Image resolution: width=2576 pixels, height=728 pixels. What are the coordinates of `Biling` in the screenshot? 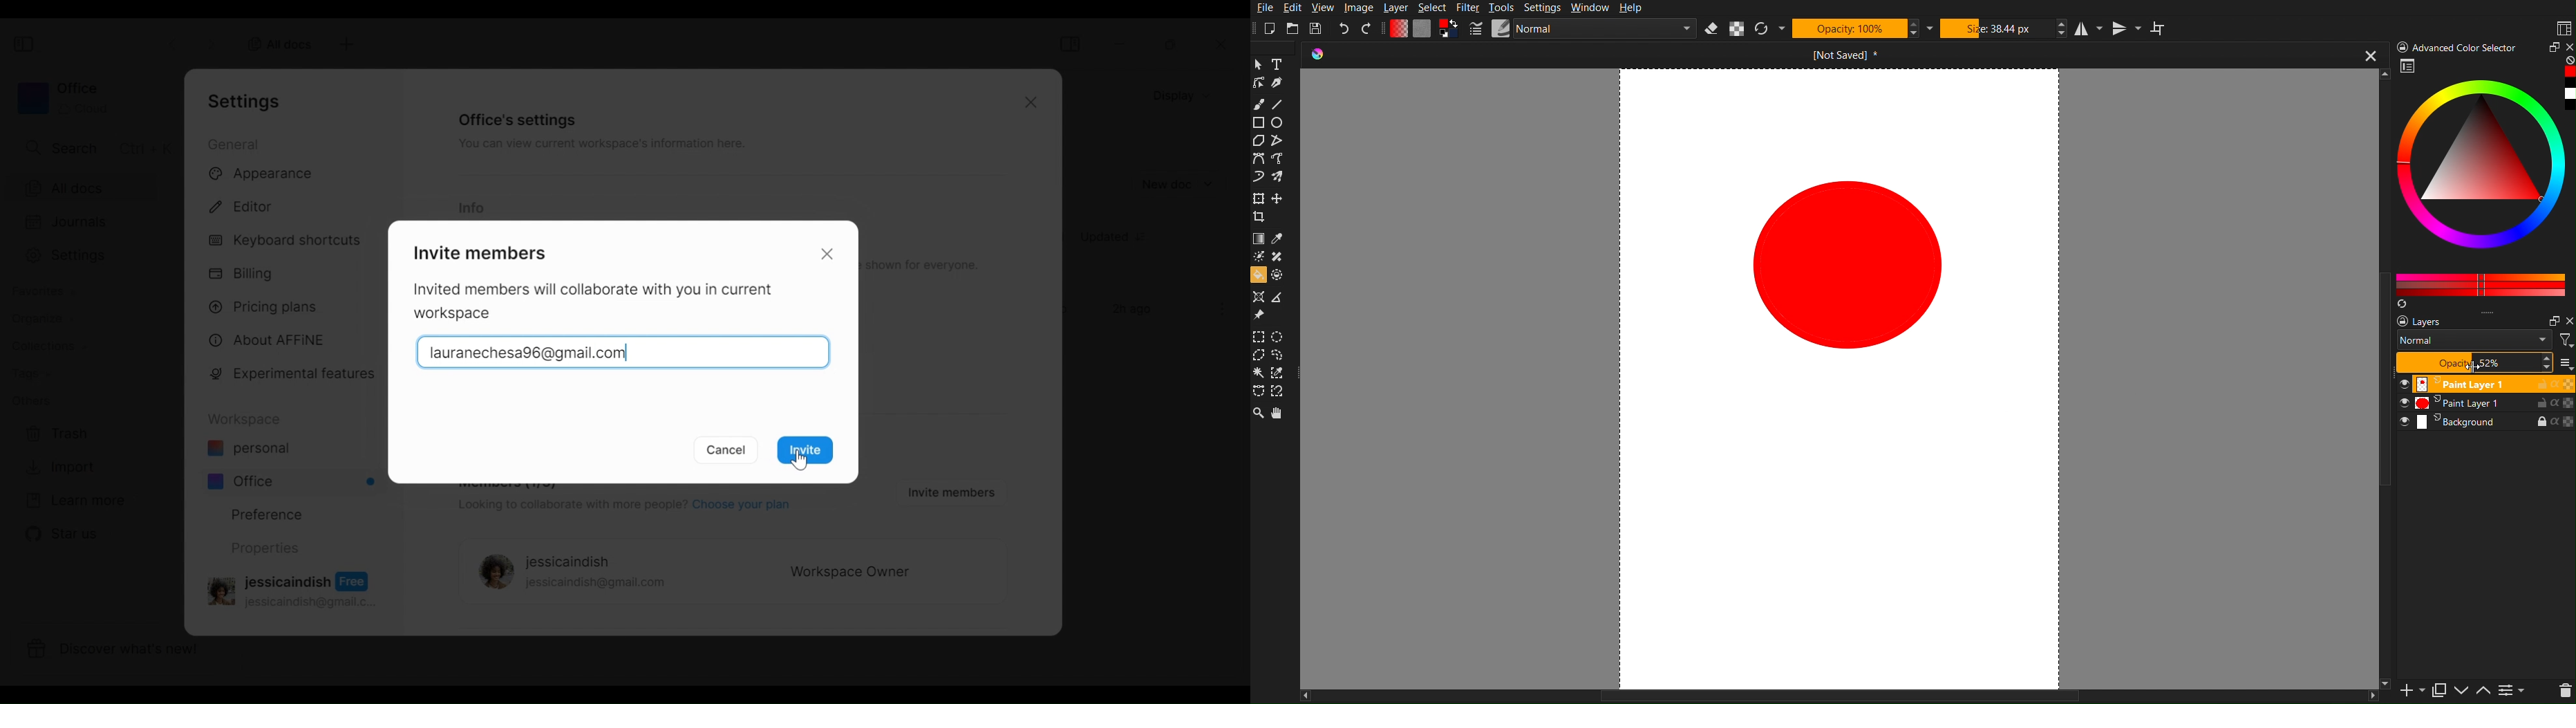 It's located at (244, 274).